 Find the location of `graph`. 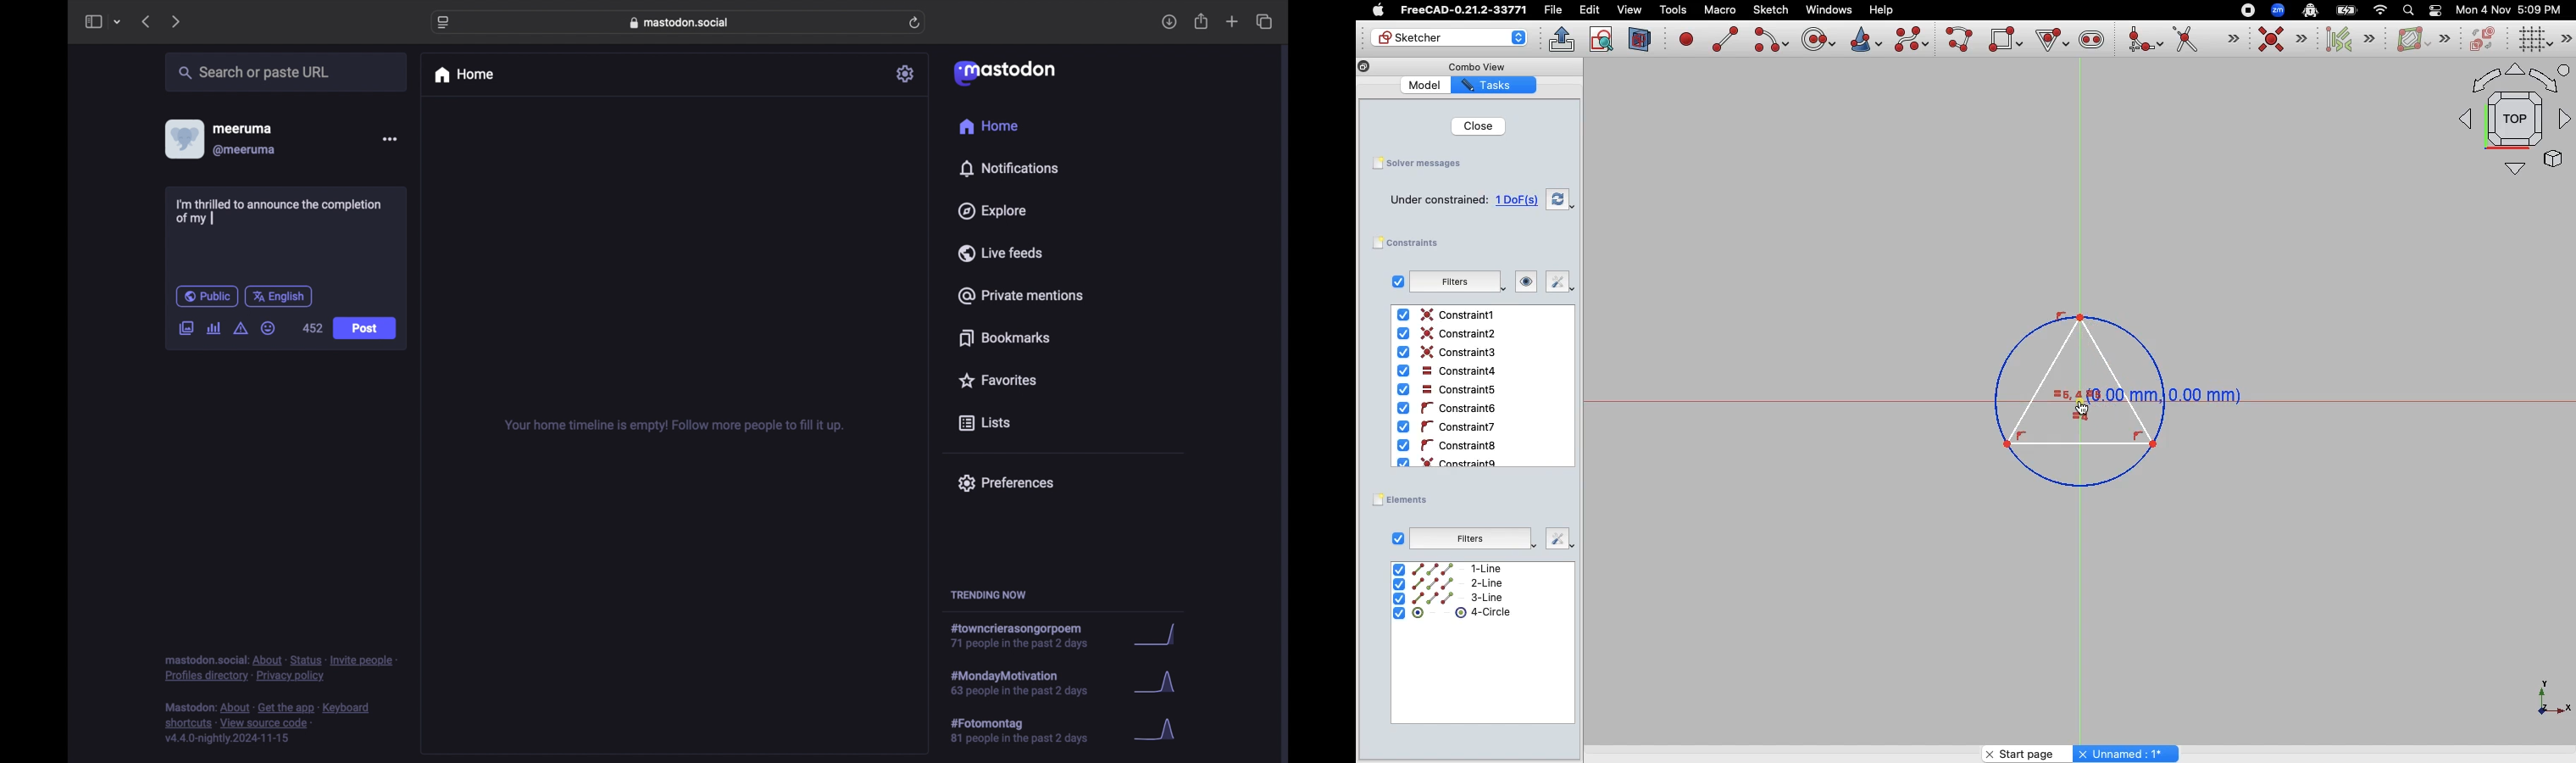

graph is located at coordinates (1159, 684).